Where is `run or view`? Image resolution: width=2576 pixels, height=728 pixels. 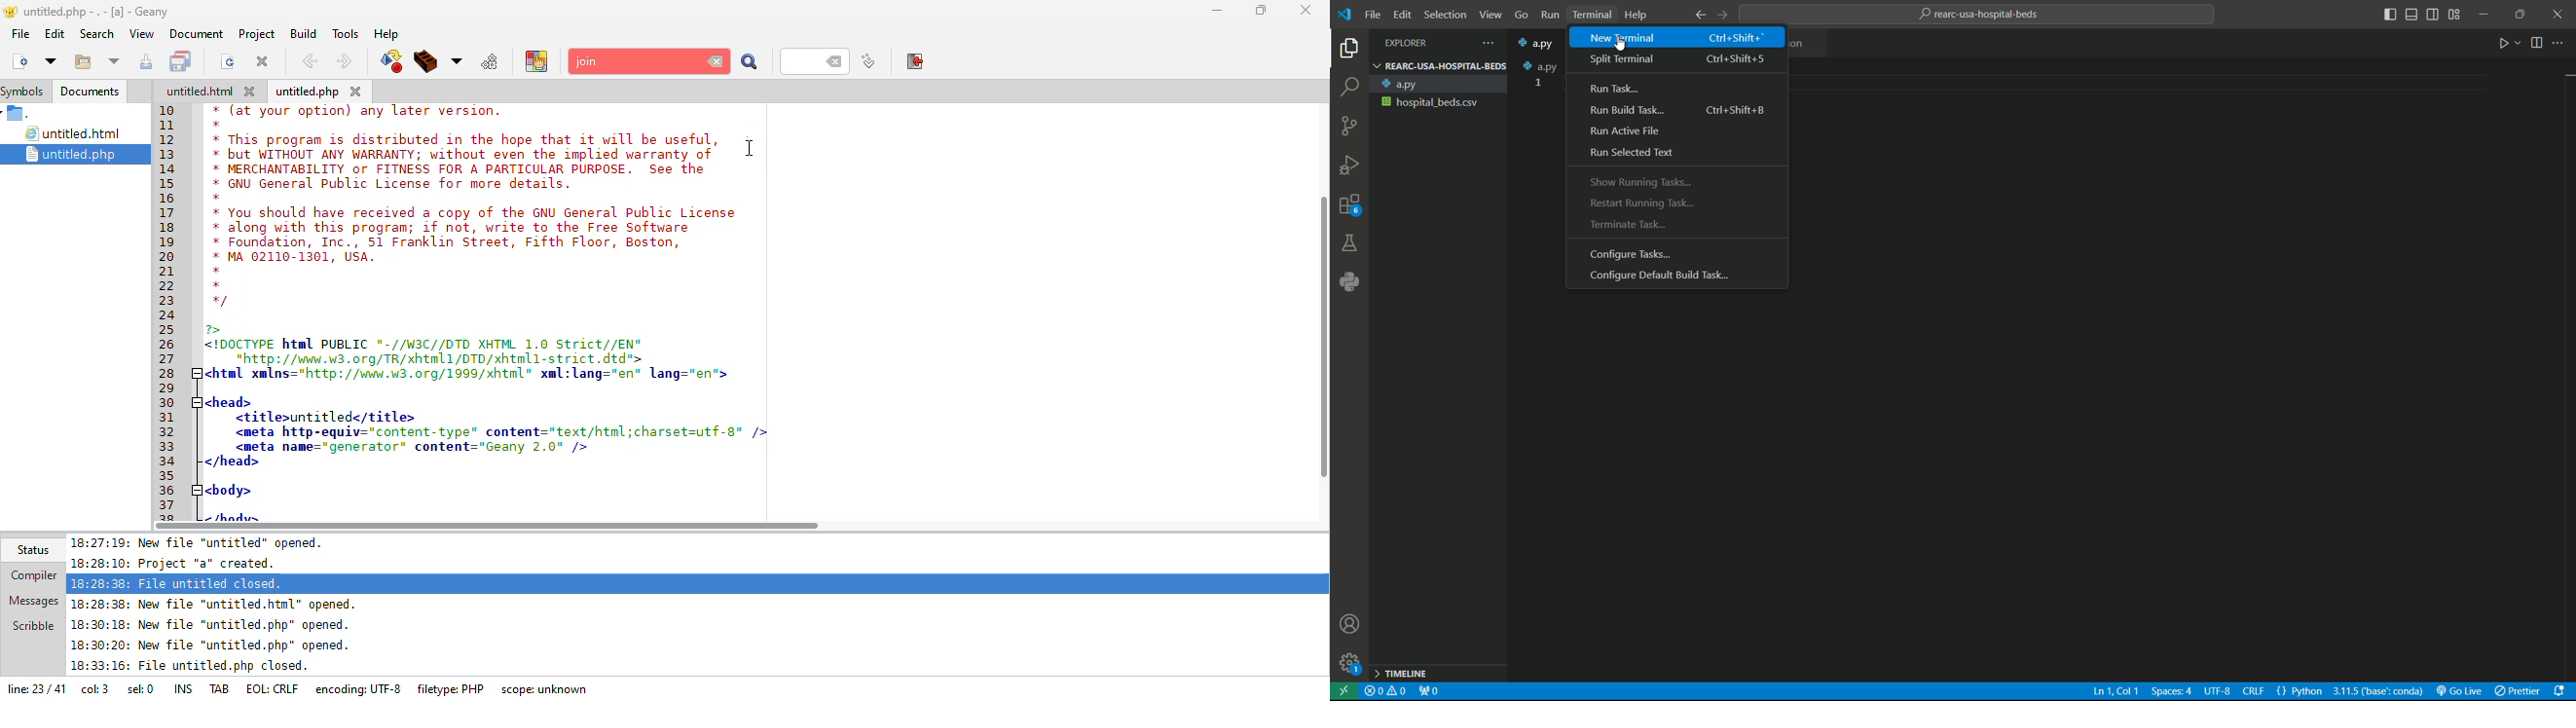 run or view is located at coordinates (491, 61).